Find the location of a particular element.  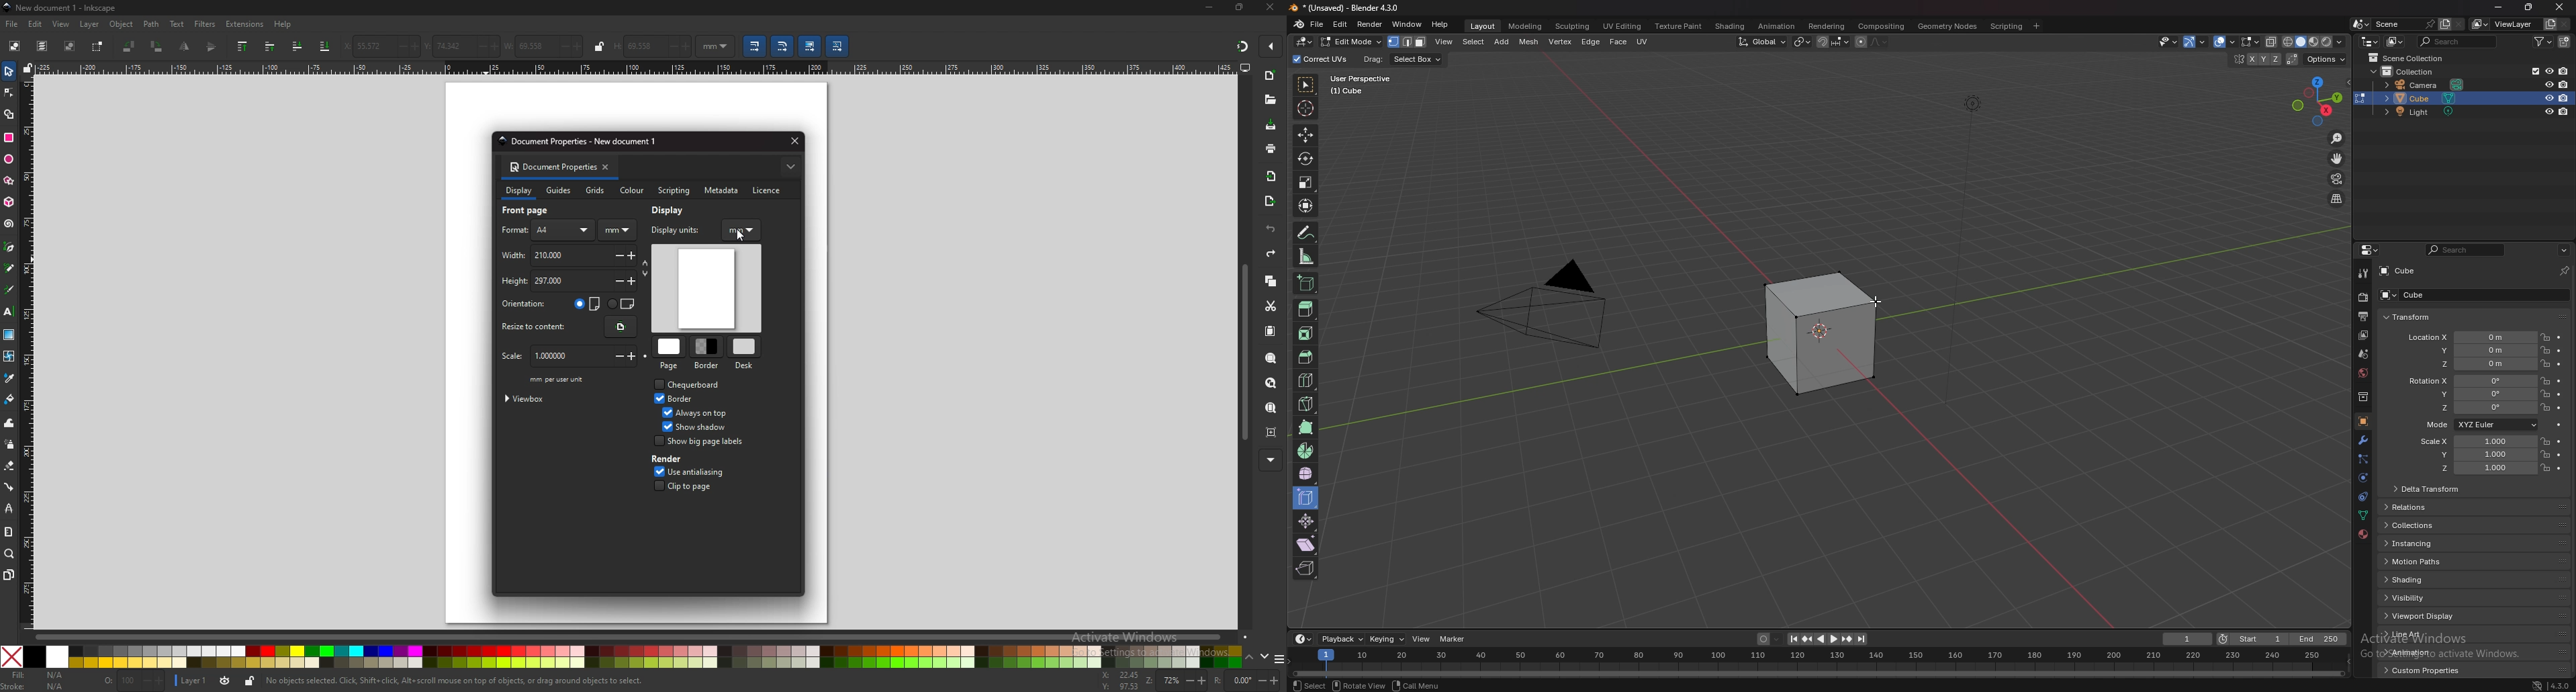

collection is located at coordinates (2410, 71).